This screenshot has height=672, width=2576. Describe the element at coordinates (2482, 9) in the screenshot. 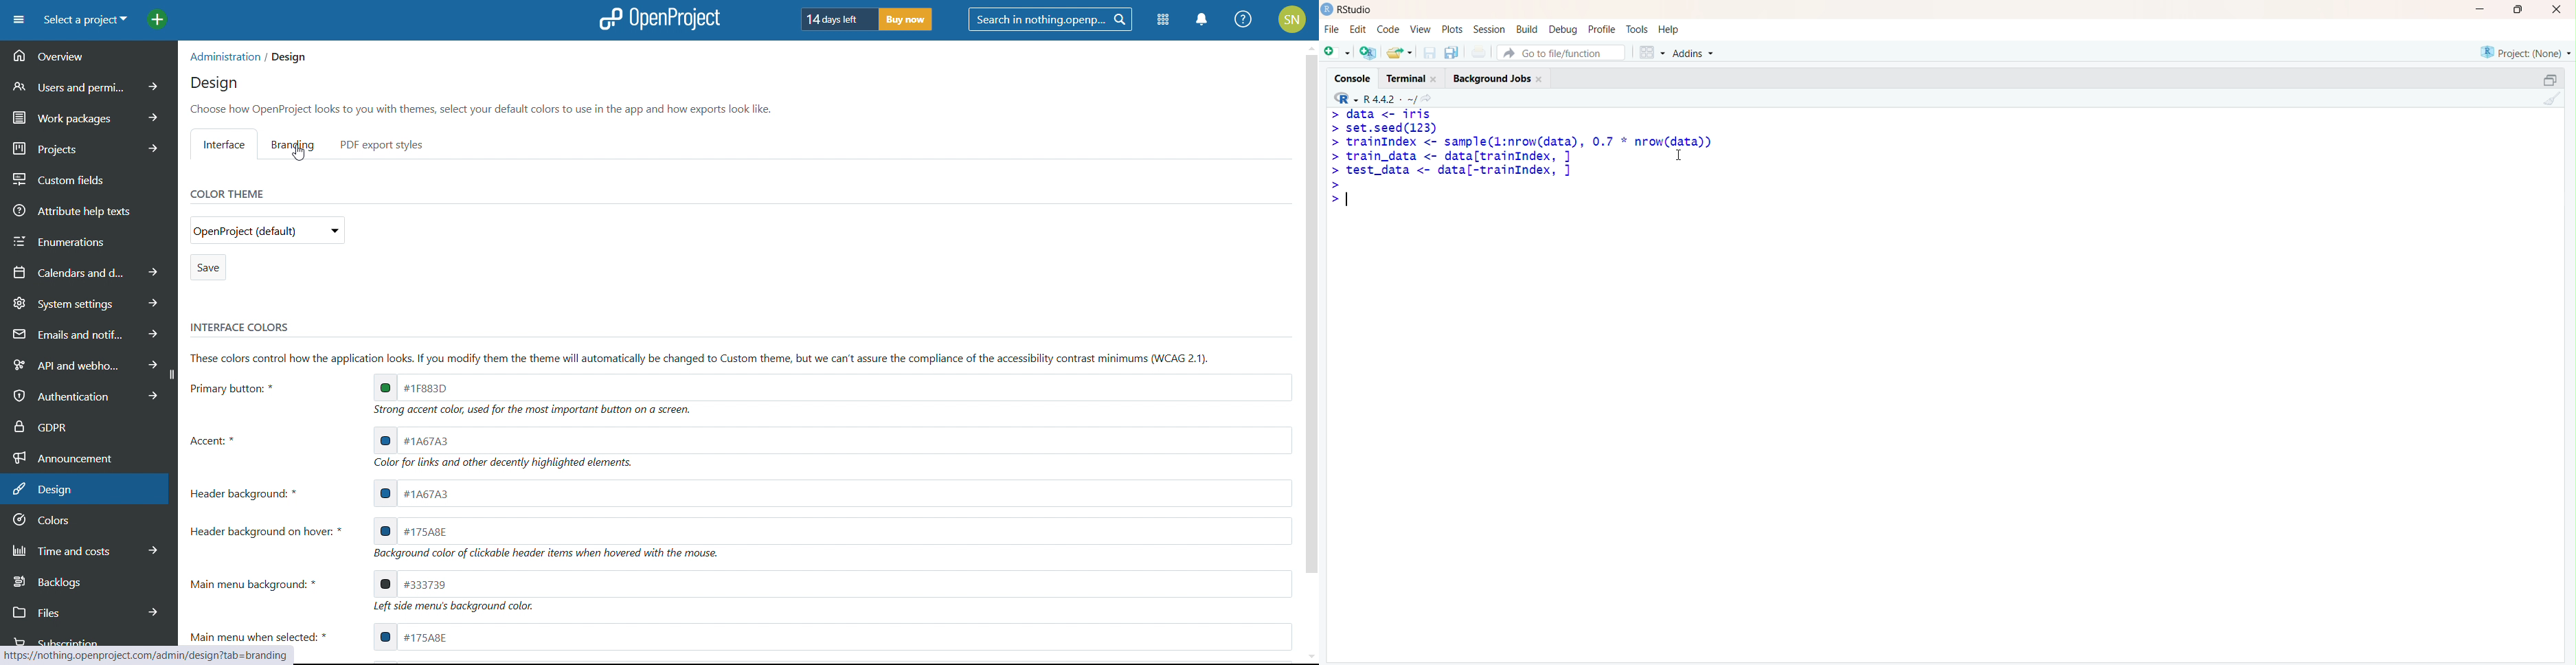

I see `Minimize` at that location.